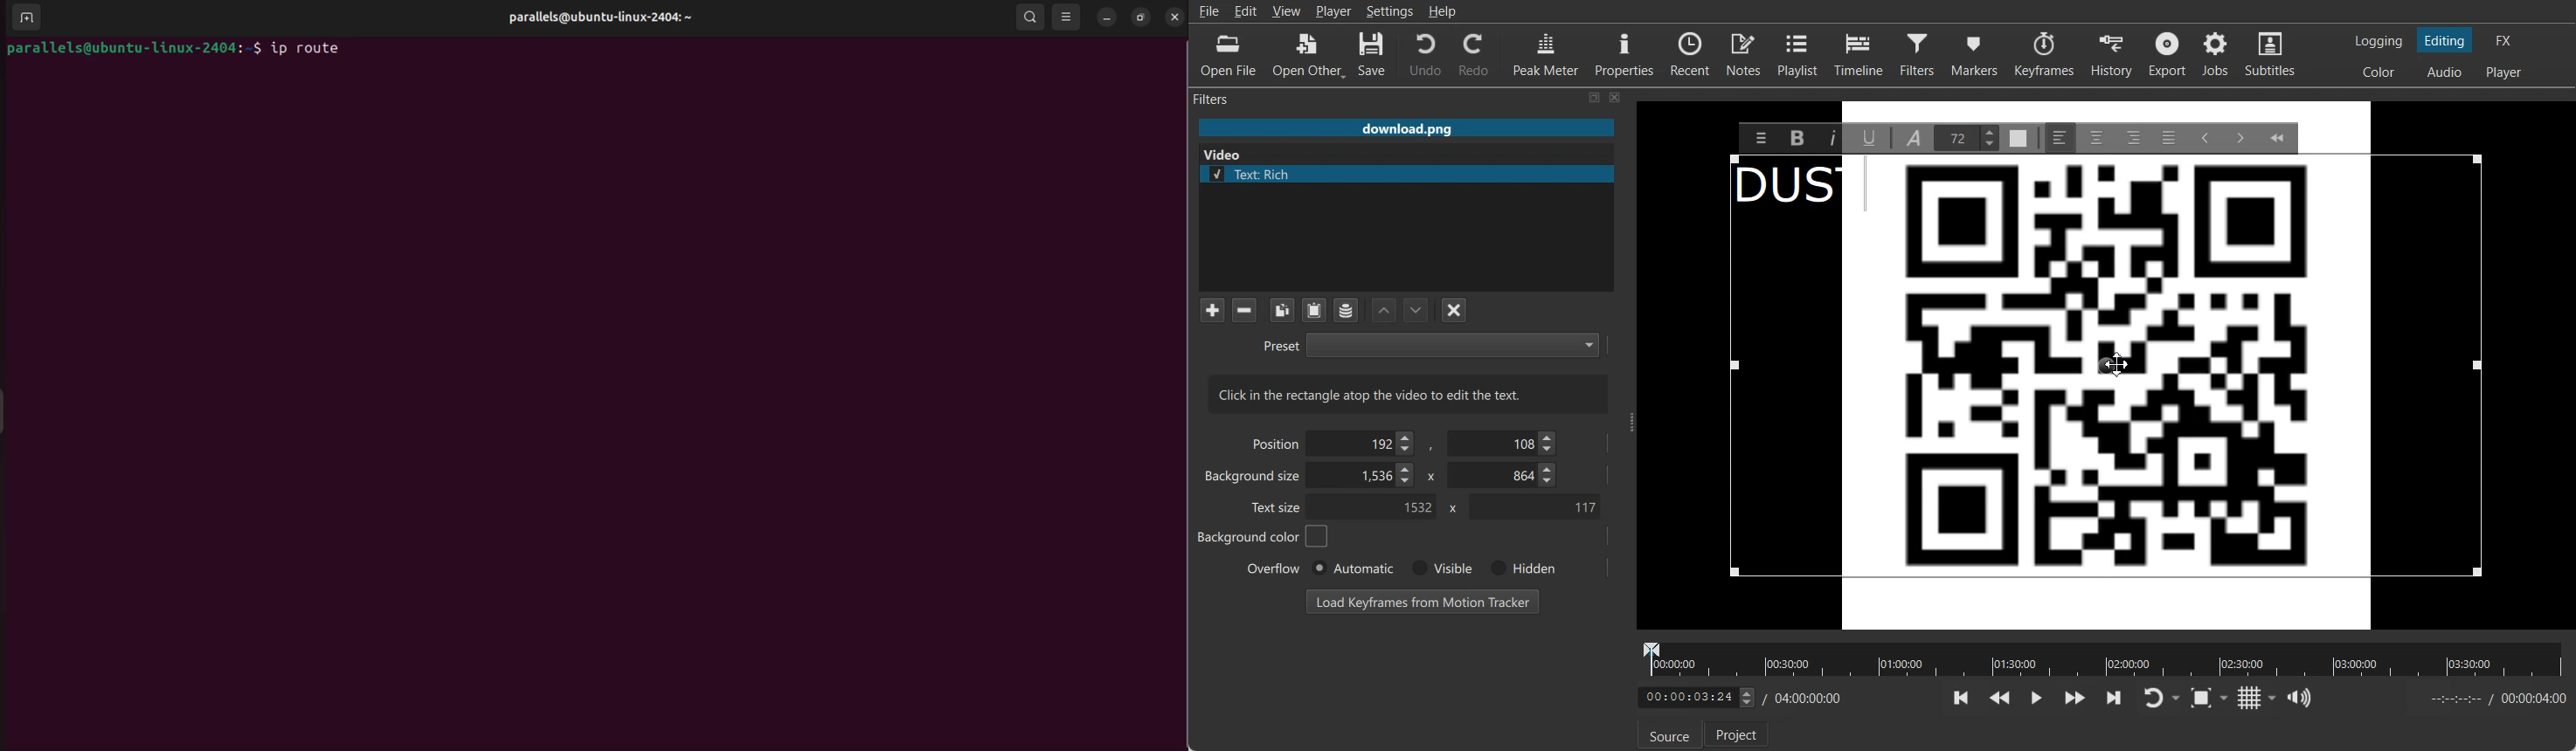  Describe the element at coordinates (2505, 72) in the screenshot. I see `Switching to the Player only layout` at that location.